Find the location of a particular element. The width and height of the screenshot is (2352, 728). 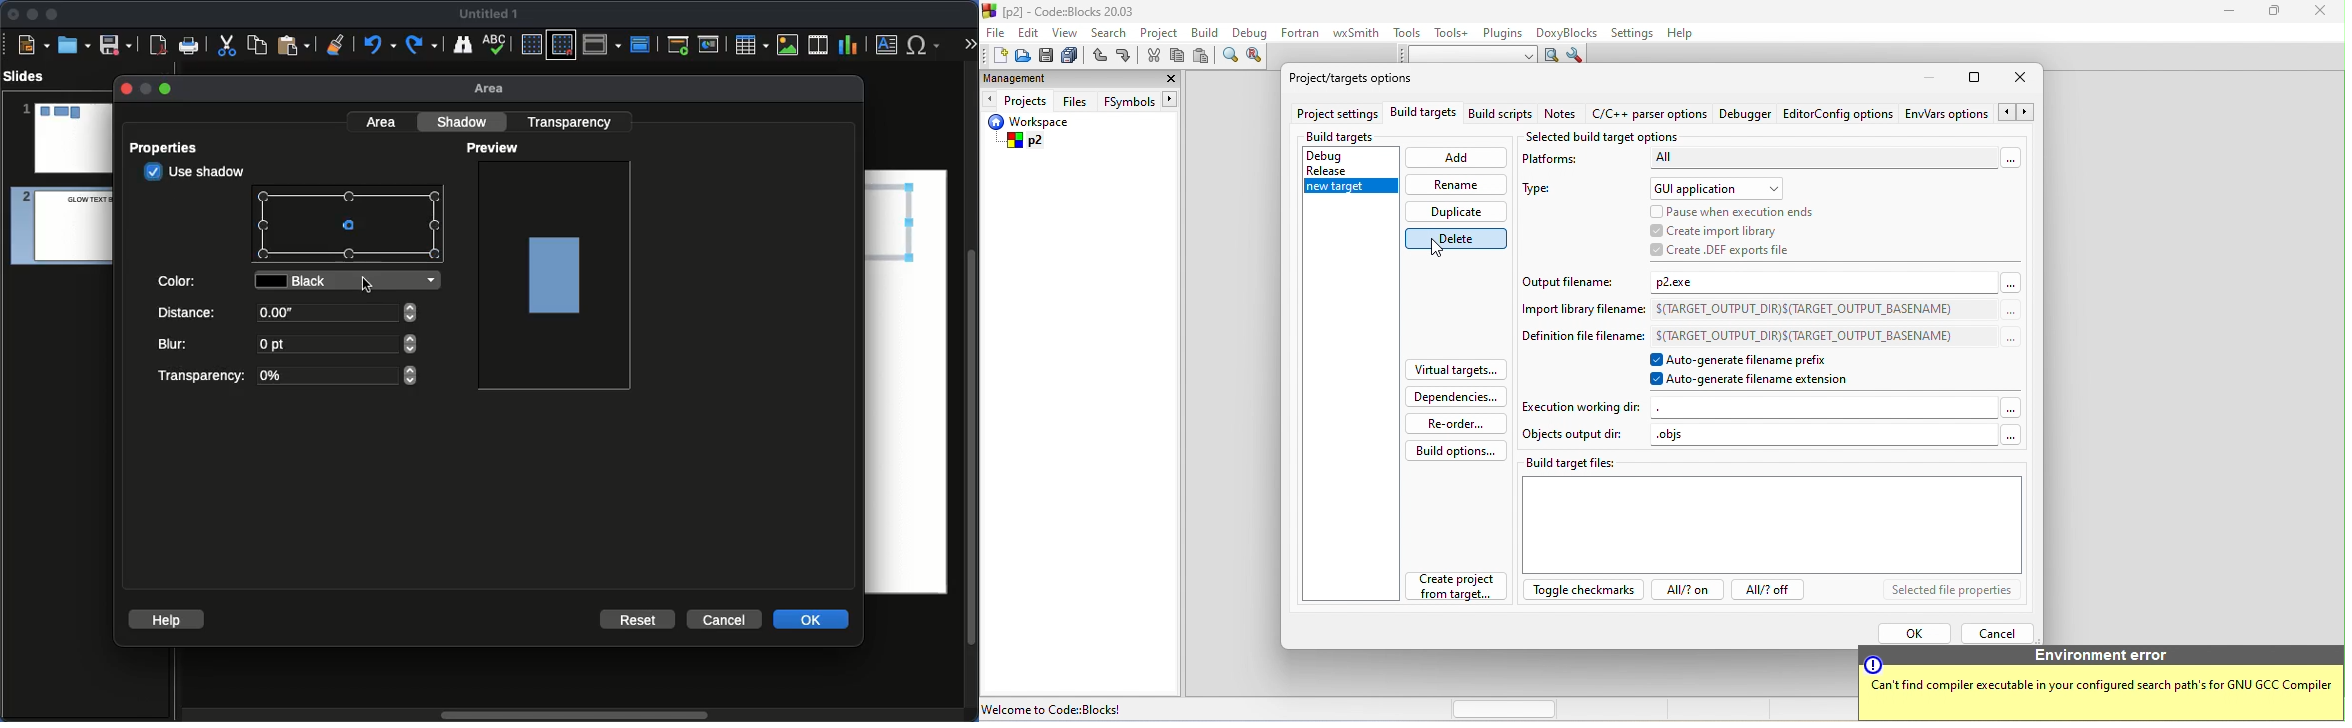

Slides is located at coordinates (30, 76).